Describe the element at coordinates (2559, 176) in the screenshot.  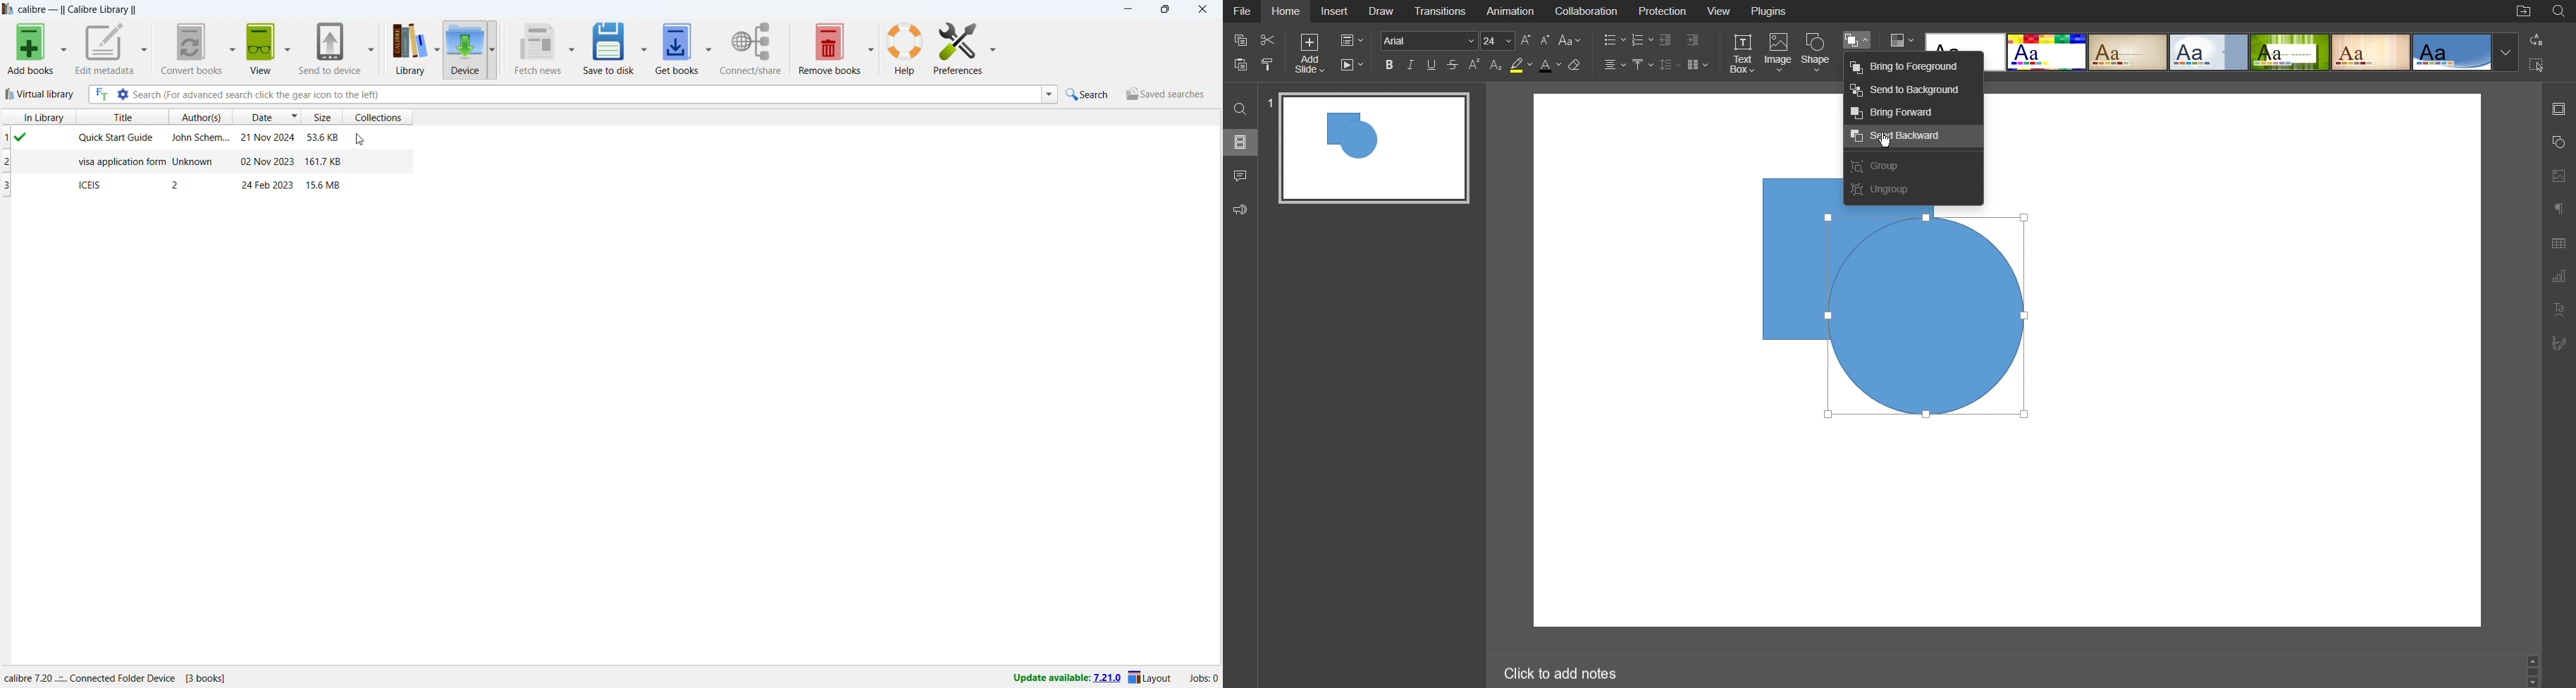
I see `Image Settings` at that location.